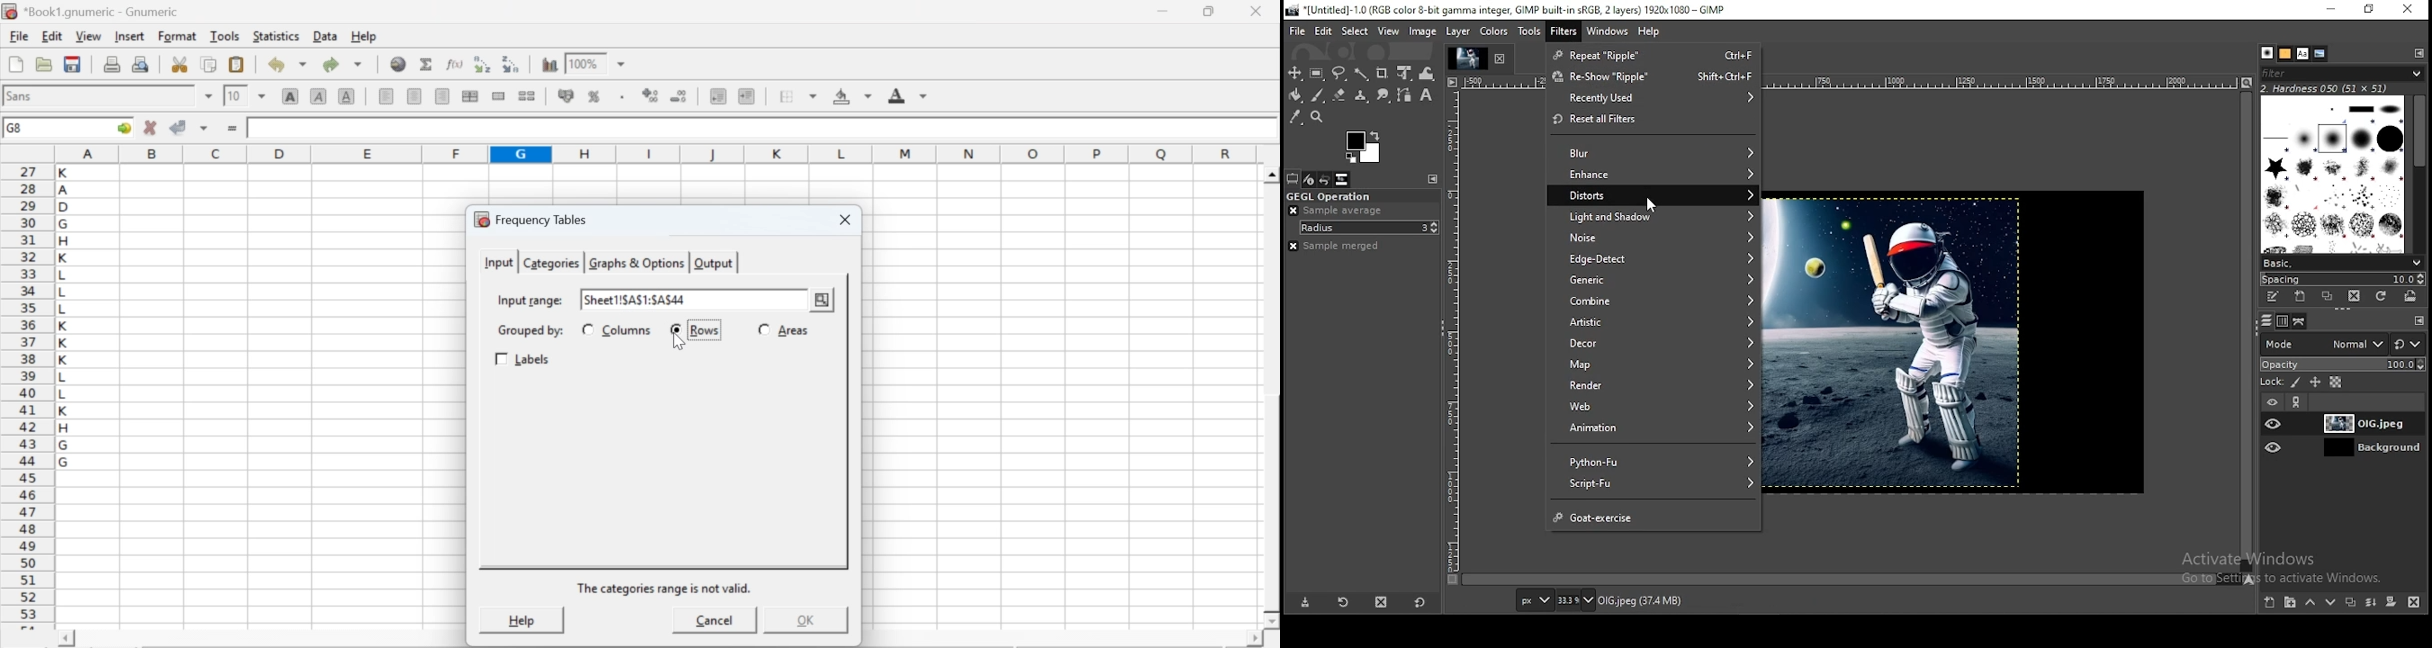 Image resolution: width=2436 pixels, height=672 pixels. I want to click on G8, so click(17, 128).